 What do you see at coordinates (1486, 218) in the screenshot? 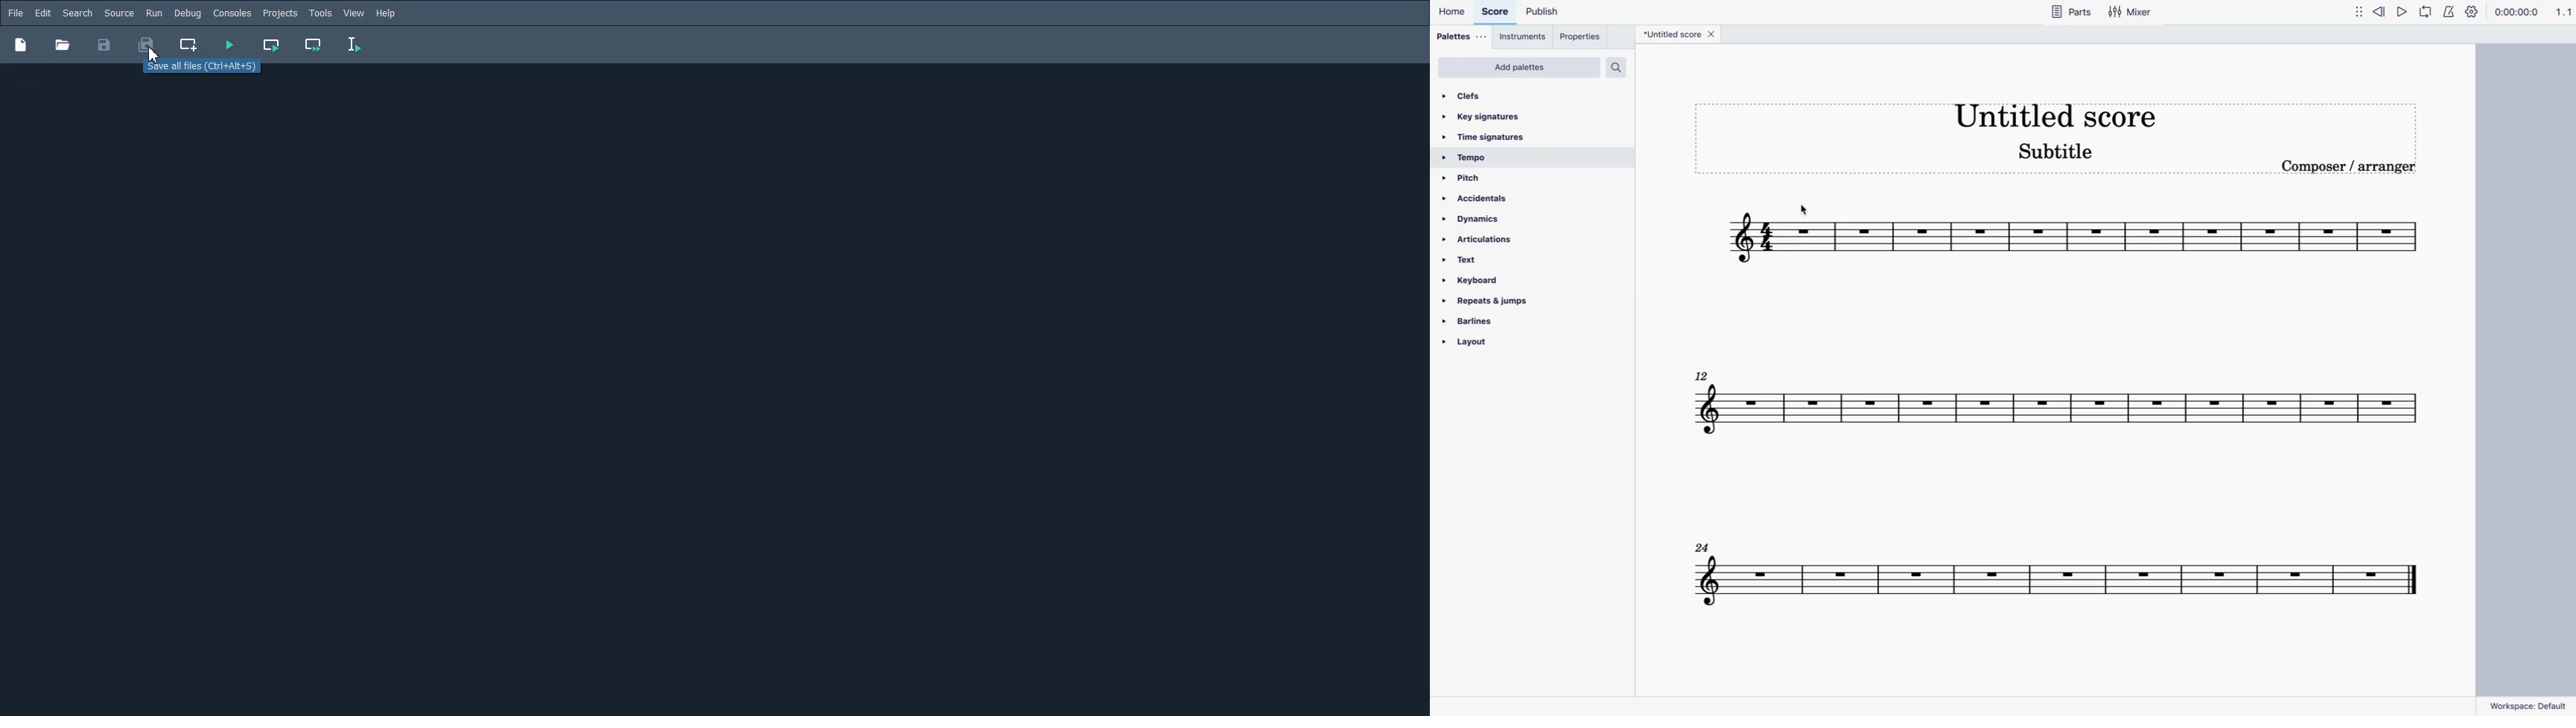
I see `dynamics` at bounding box center [1486, 218].